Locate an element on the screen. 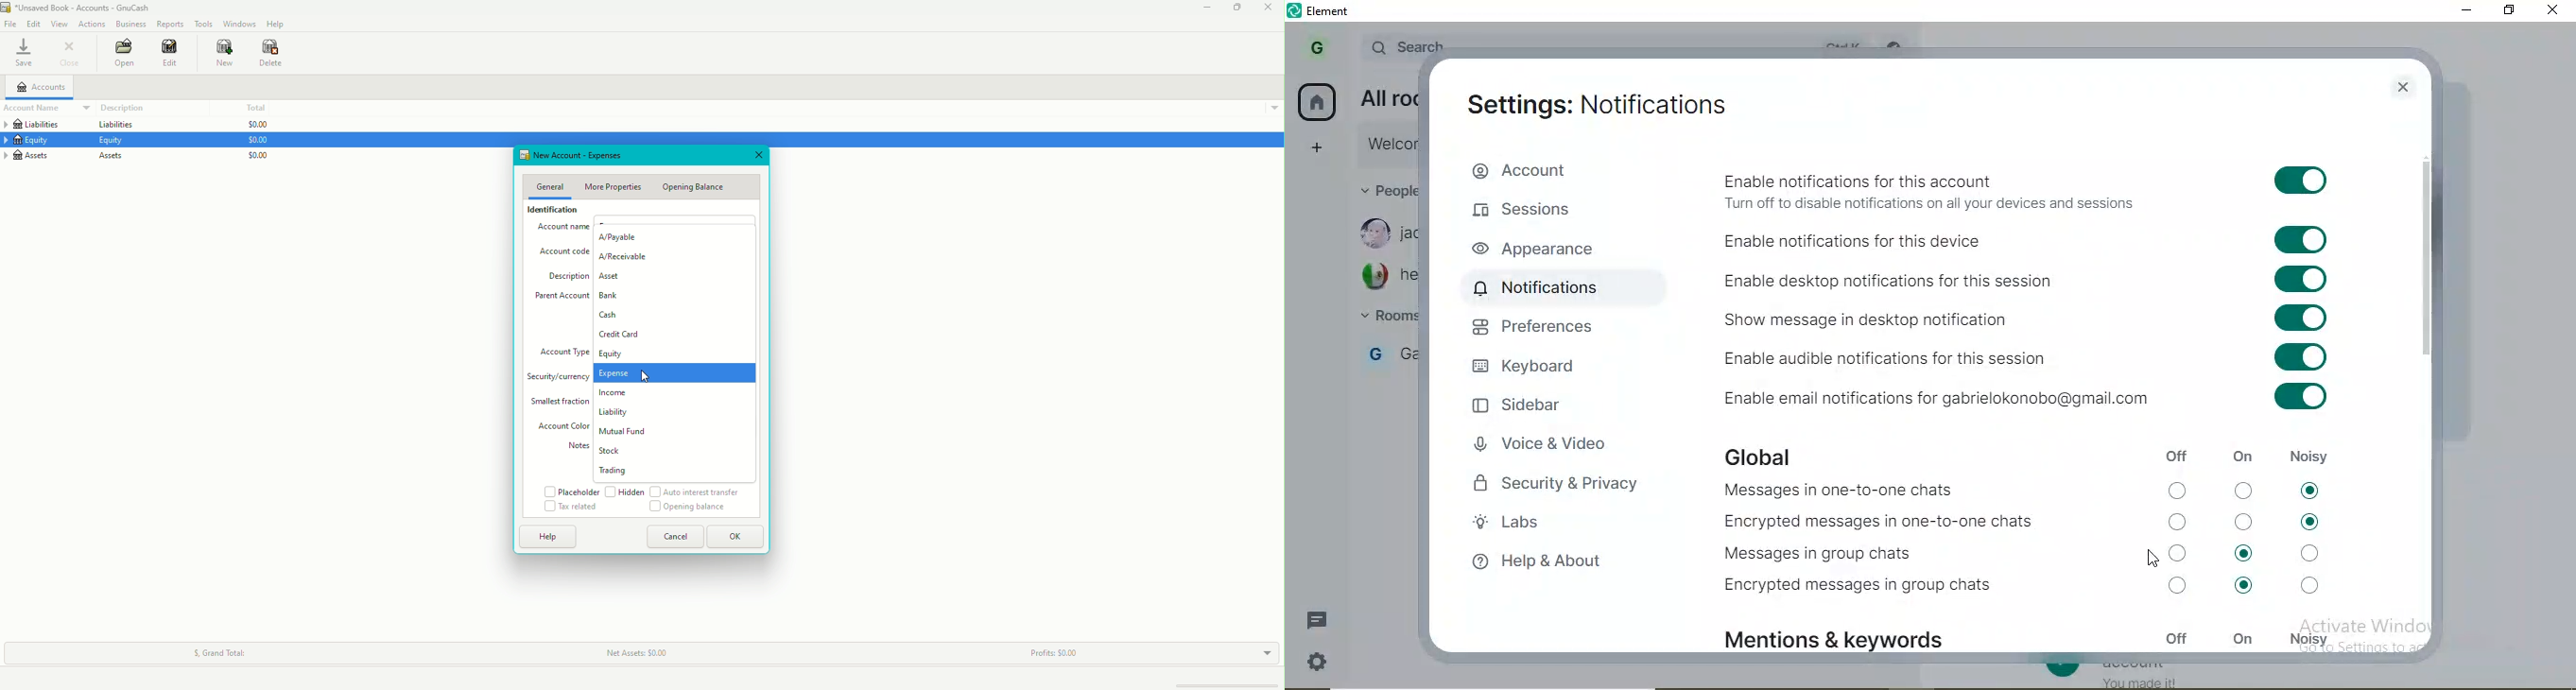 This screenshot has height=700, width=2576. toggle is located at coordinates (2301, 179).